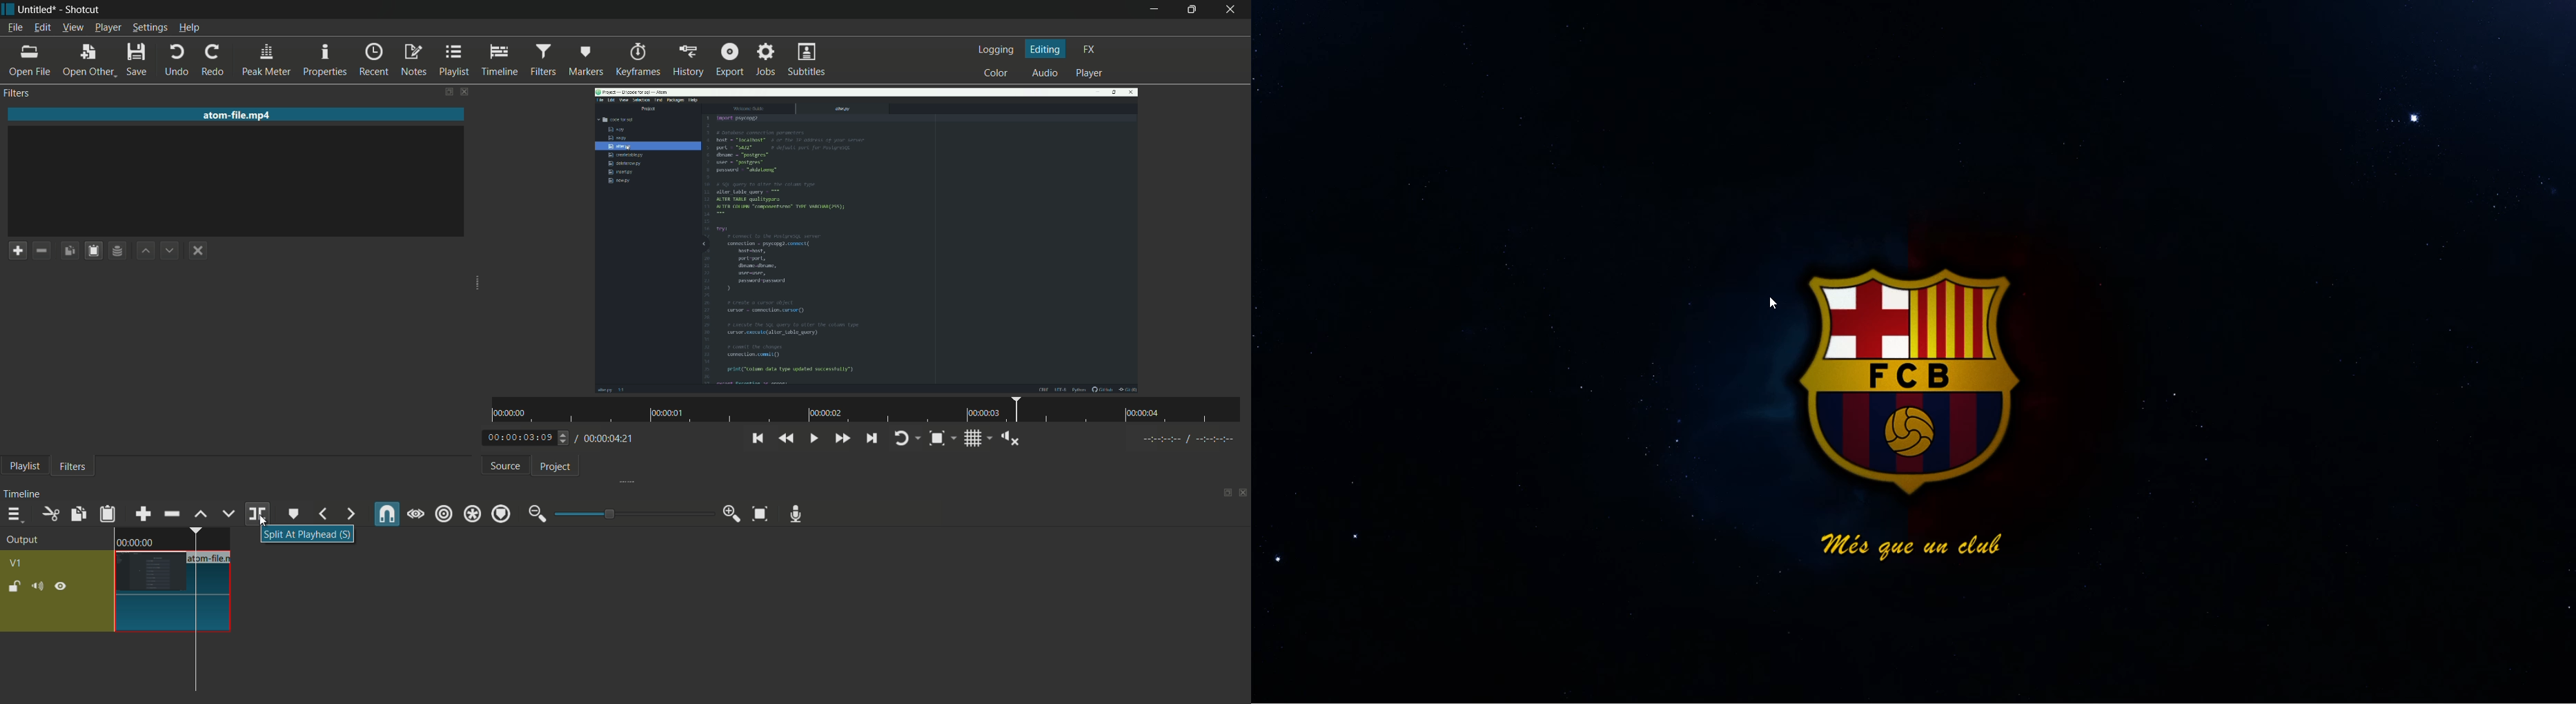 The width and height of the screenshot is (2576, 728). I want to click on maximize, so click(1194, 10).